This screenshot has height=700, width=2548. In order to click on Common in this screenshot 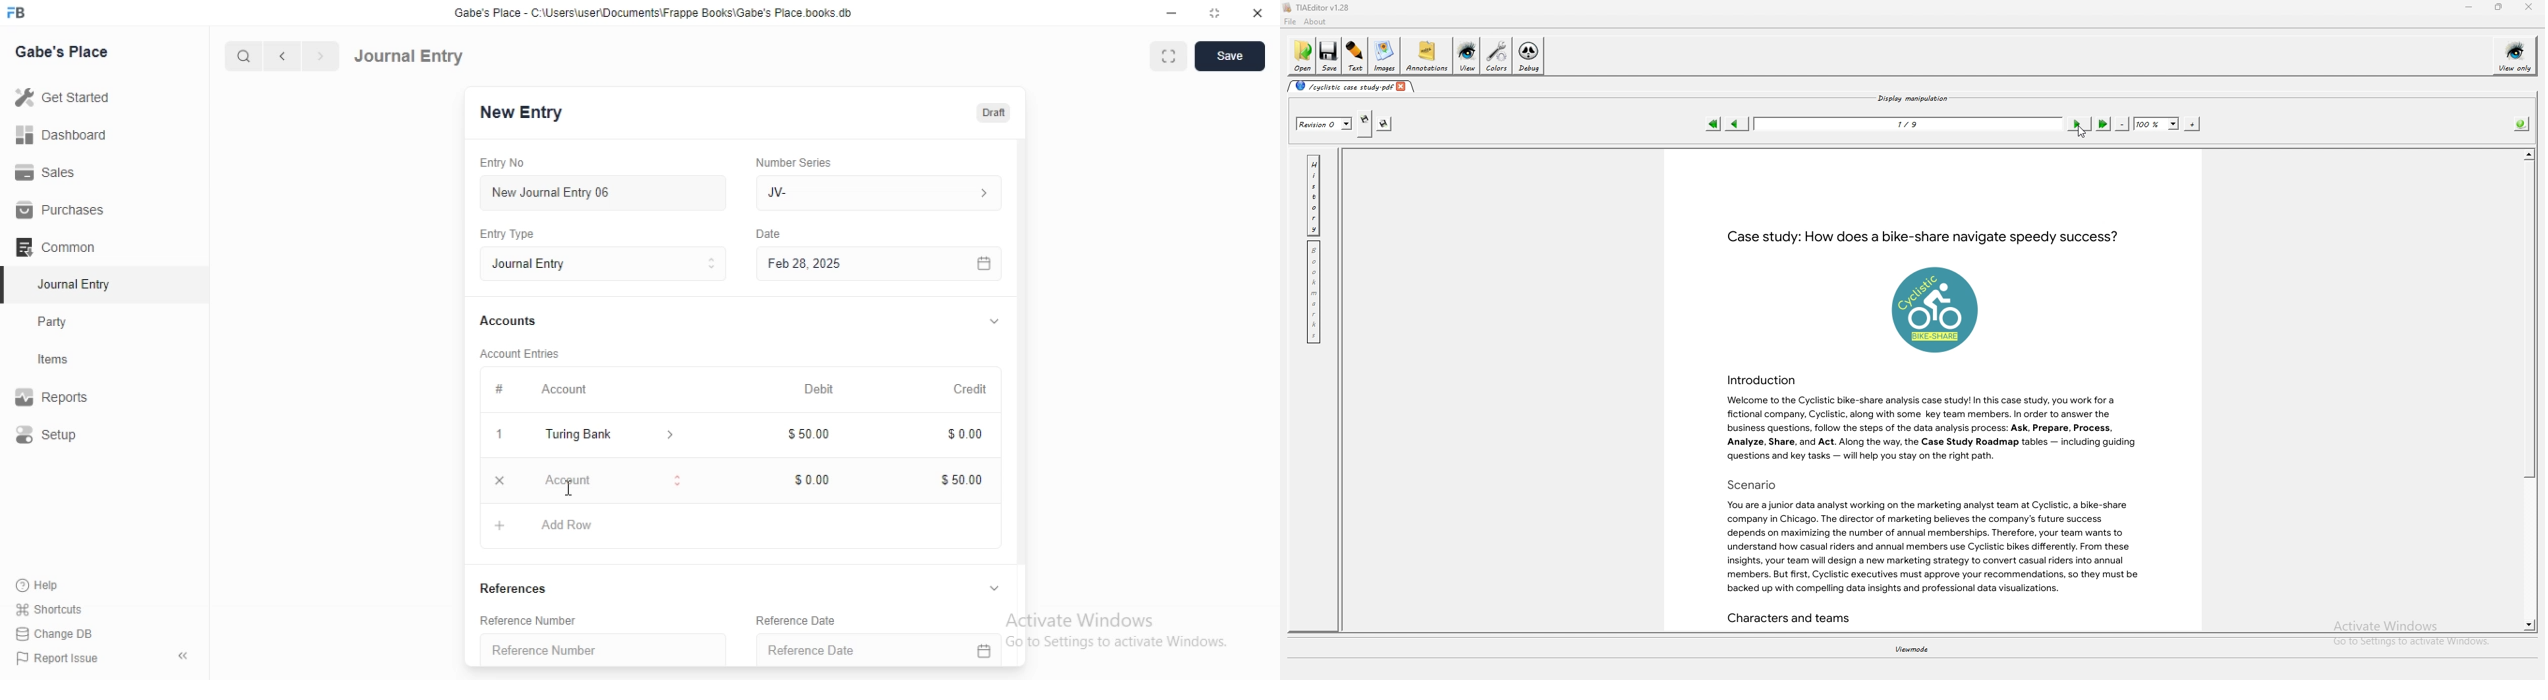, I will do `click(61, 247)`.